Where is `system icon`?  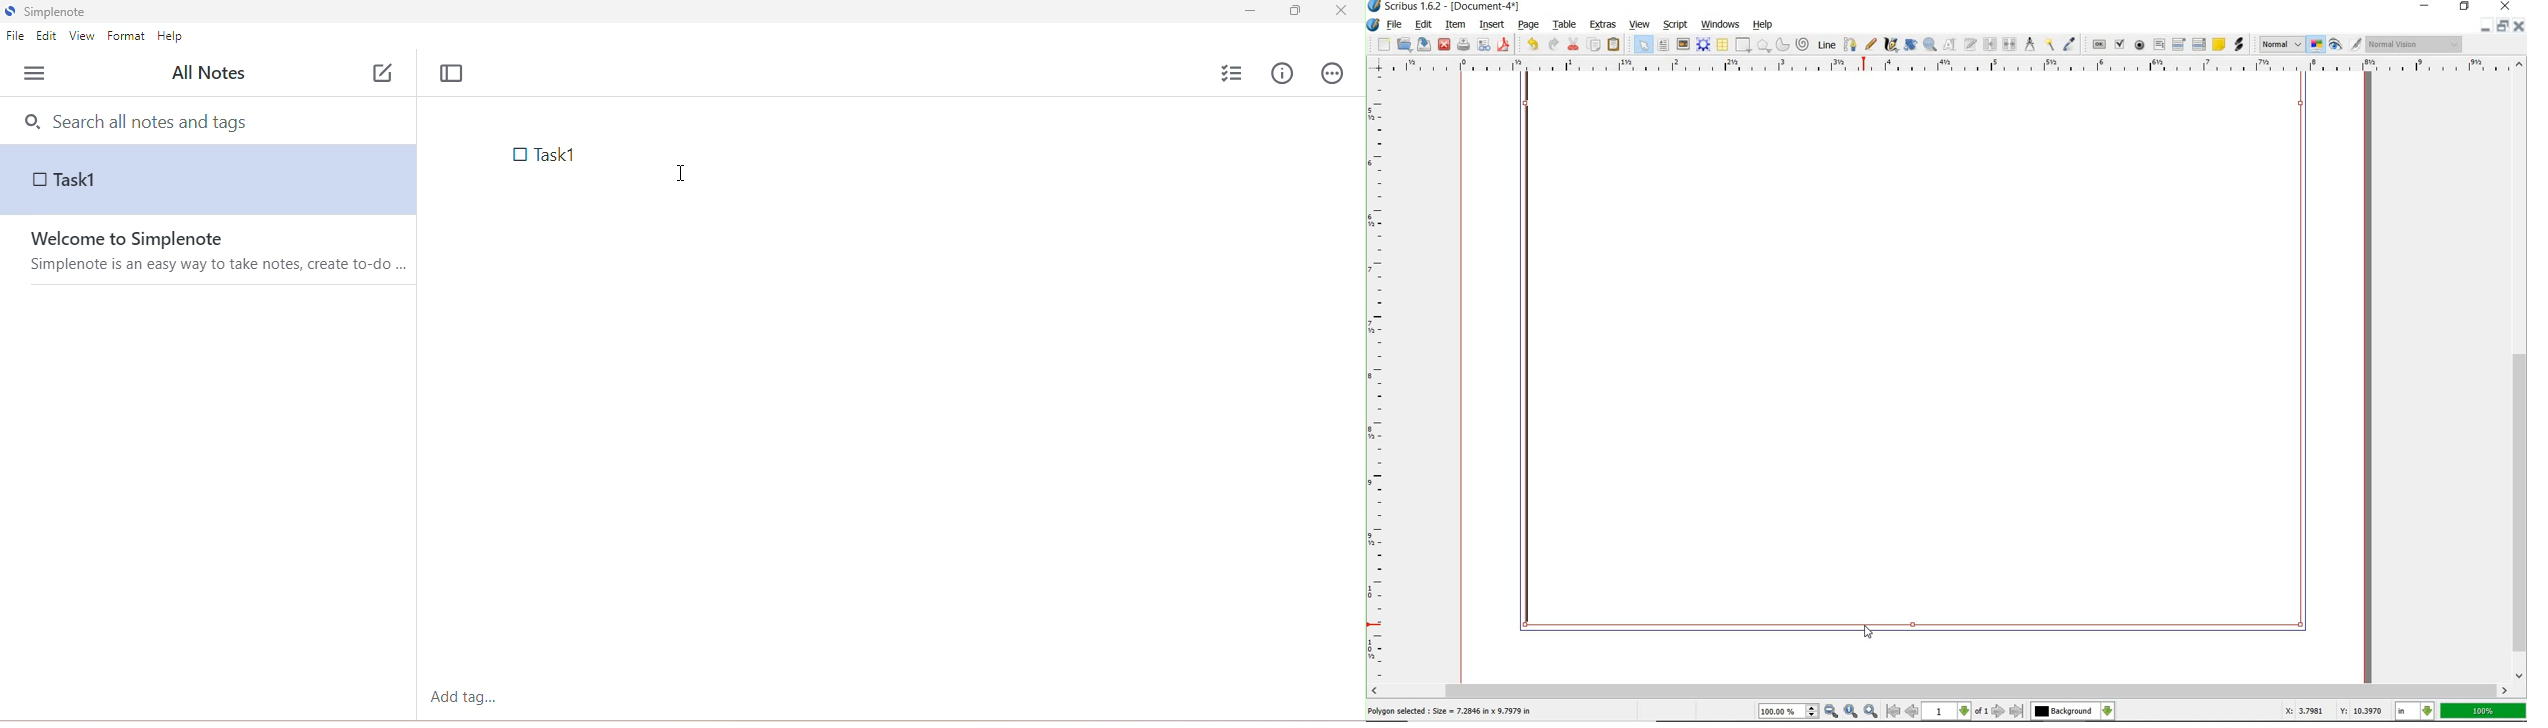 system icon is located at coordinates (1374, 24).